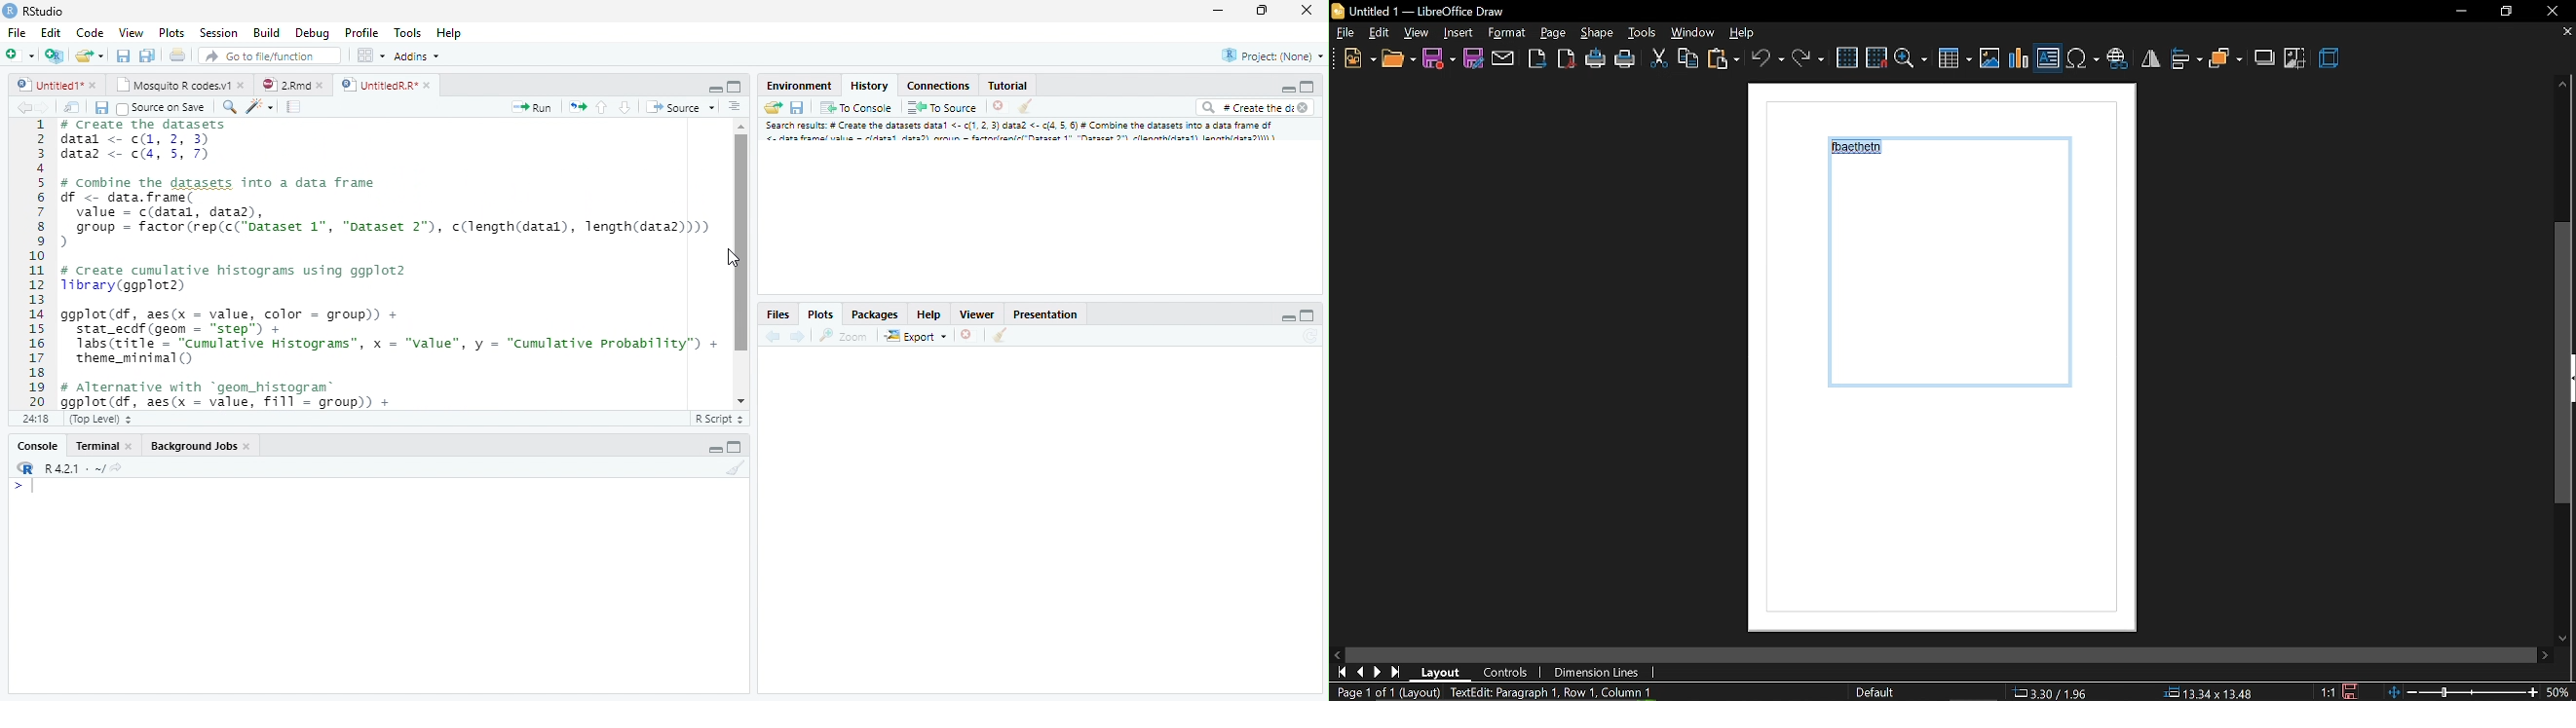 Image resolution: width=2576 pixels, height=728 pixels. Describe the element at coordinates (2265, 58) in the screenshot. I see `shadow` at that location.